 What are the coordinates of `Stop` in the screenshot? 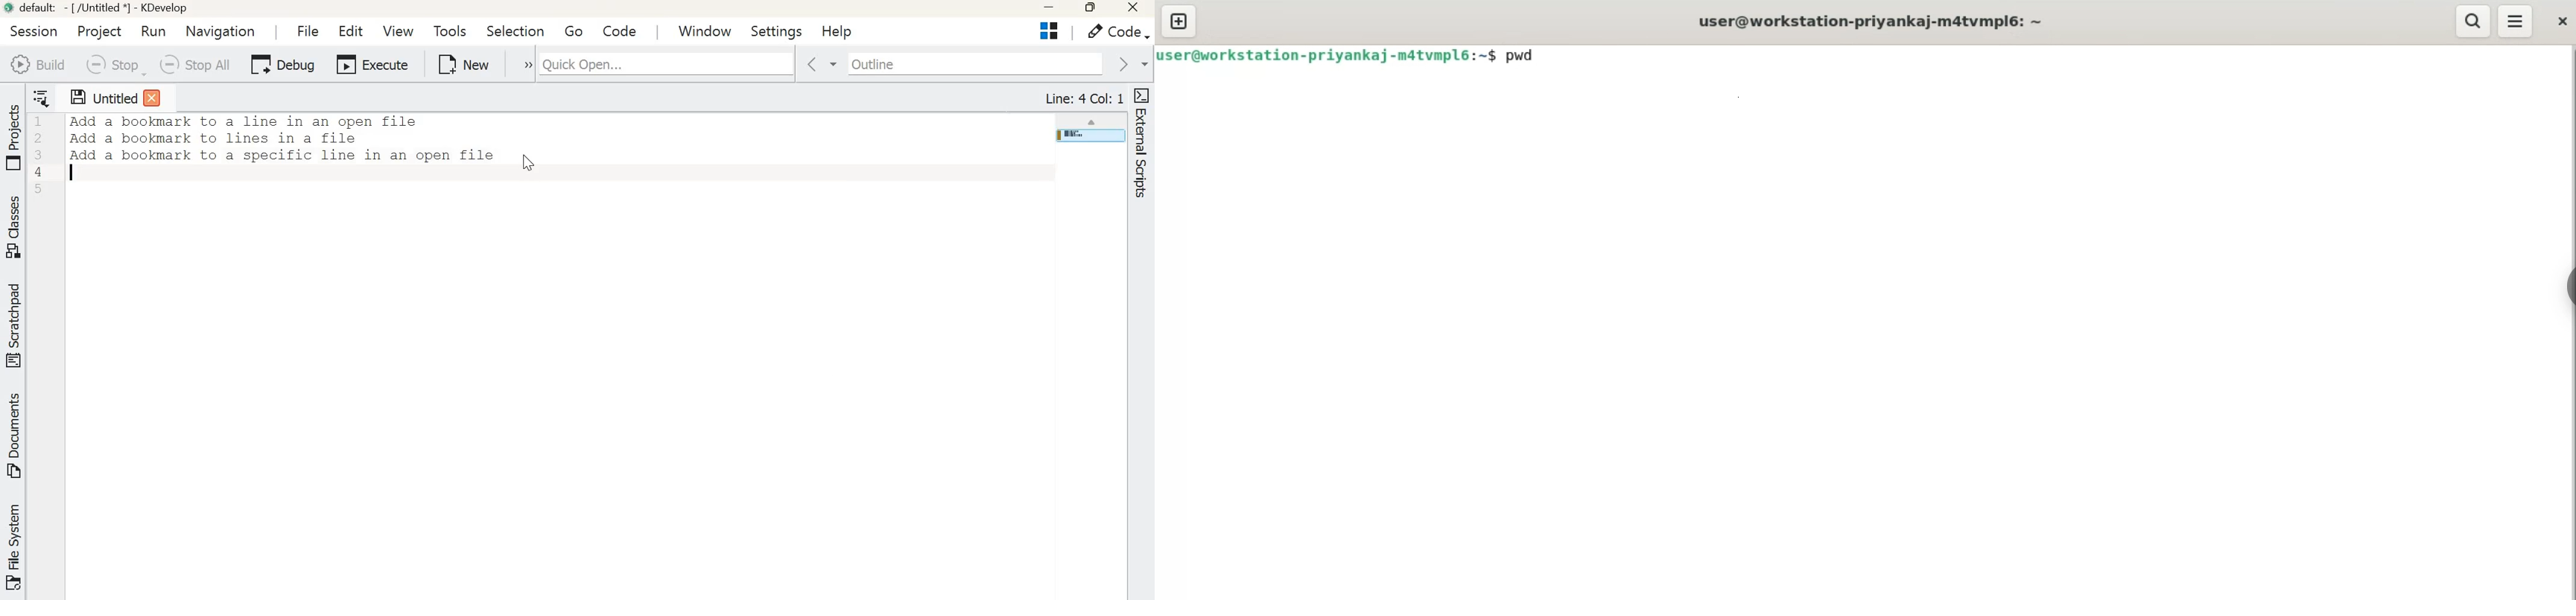 It's located at (114, 65).